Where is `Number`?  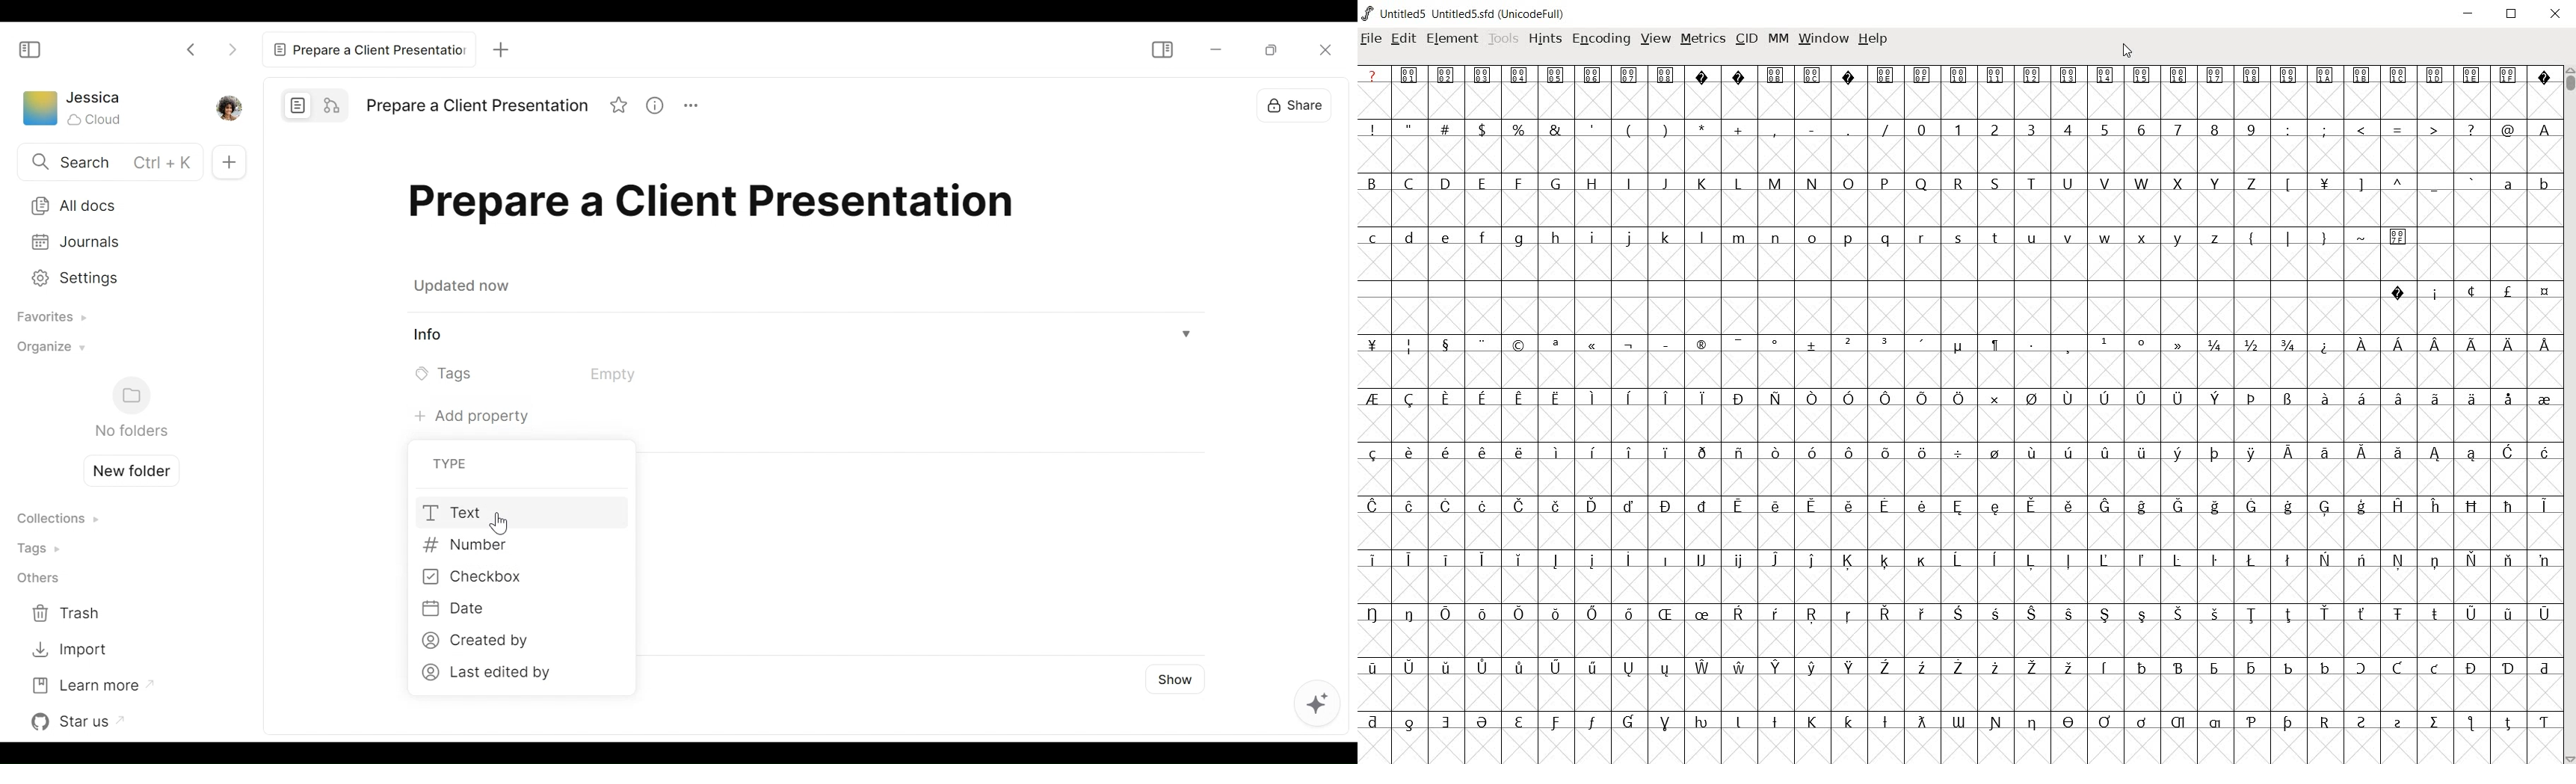
Number is located at coordinates (516, 547).